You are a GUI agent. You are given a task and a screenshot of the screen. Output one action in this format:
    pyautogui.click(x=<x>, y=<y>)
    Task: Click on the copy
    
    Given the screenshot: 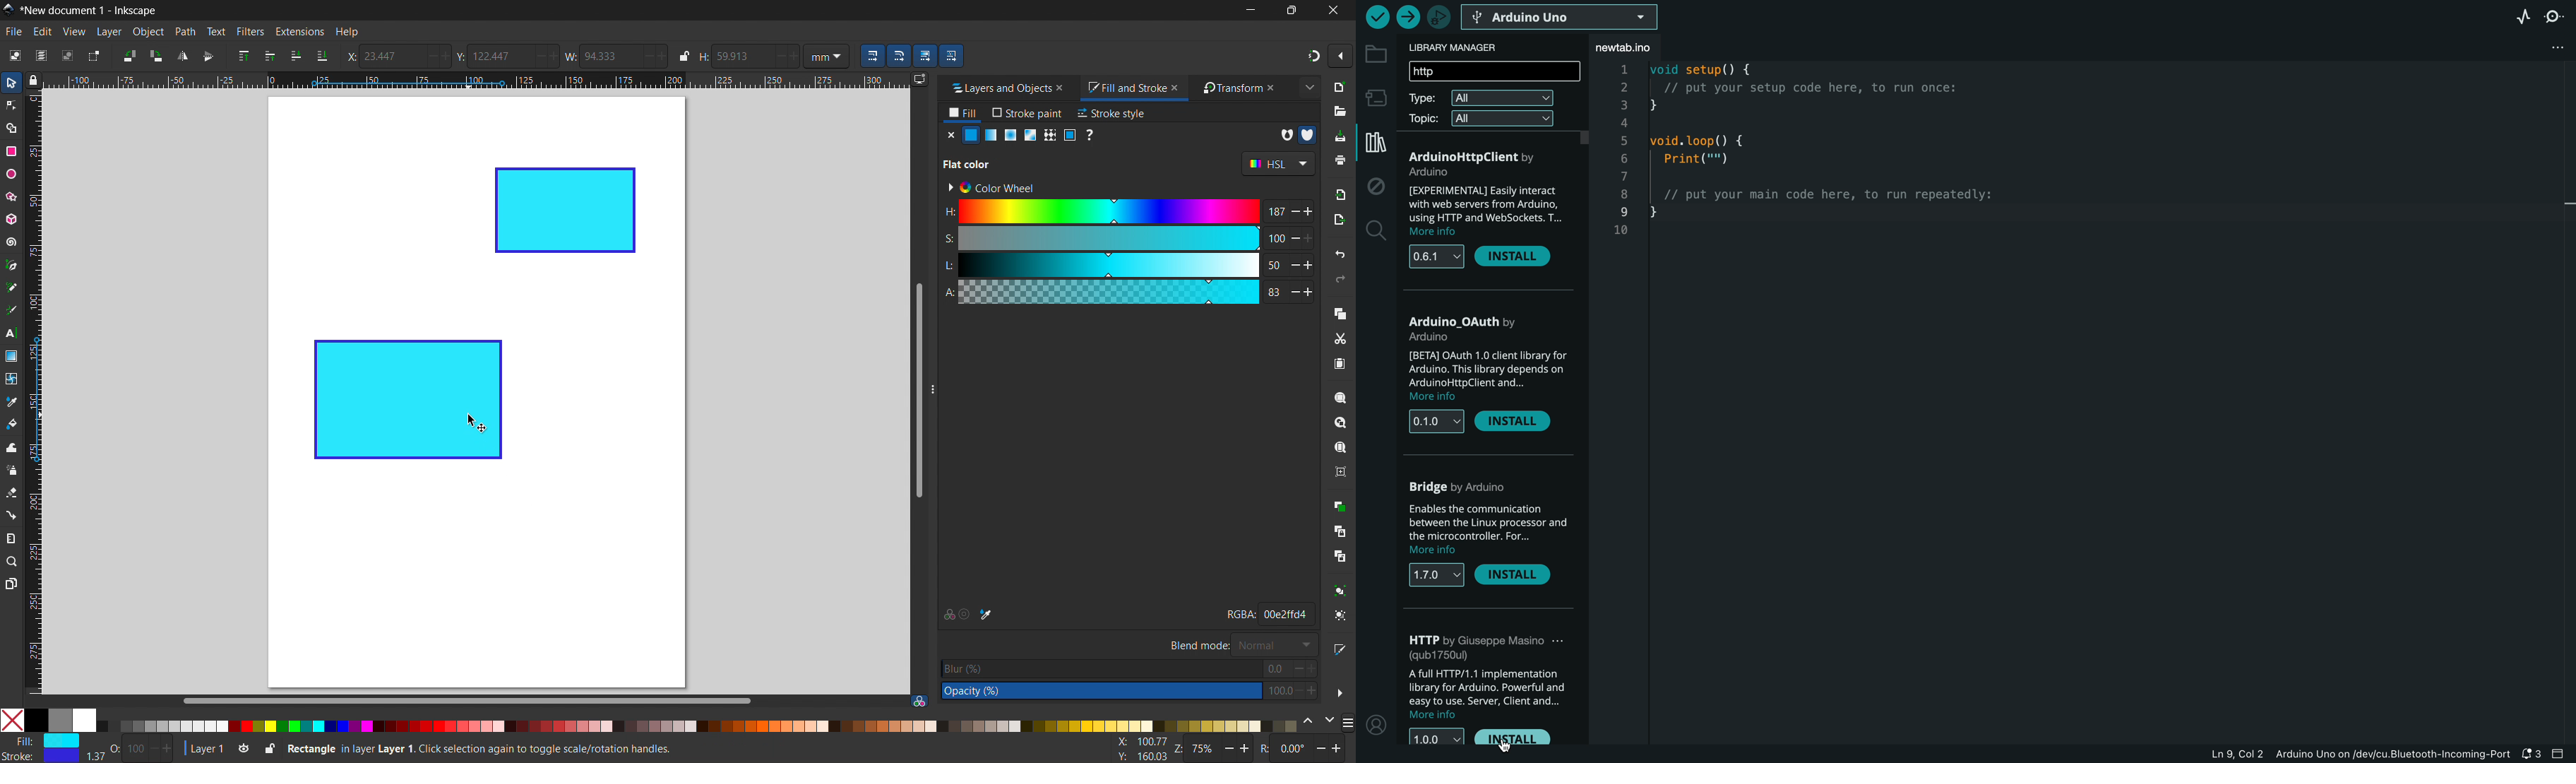 What is the action you would take?
    pyautogui.click(x=1340, y=313)
    